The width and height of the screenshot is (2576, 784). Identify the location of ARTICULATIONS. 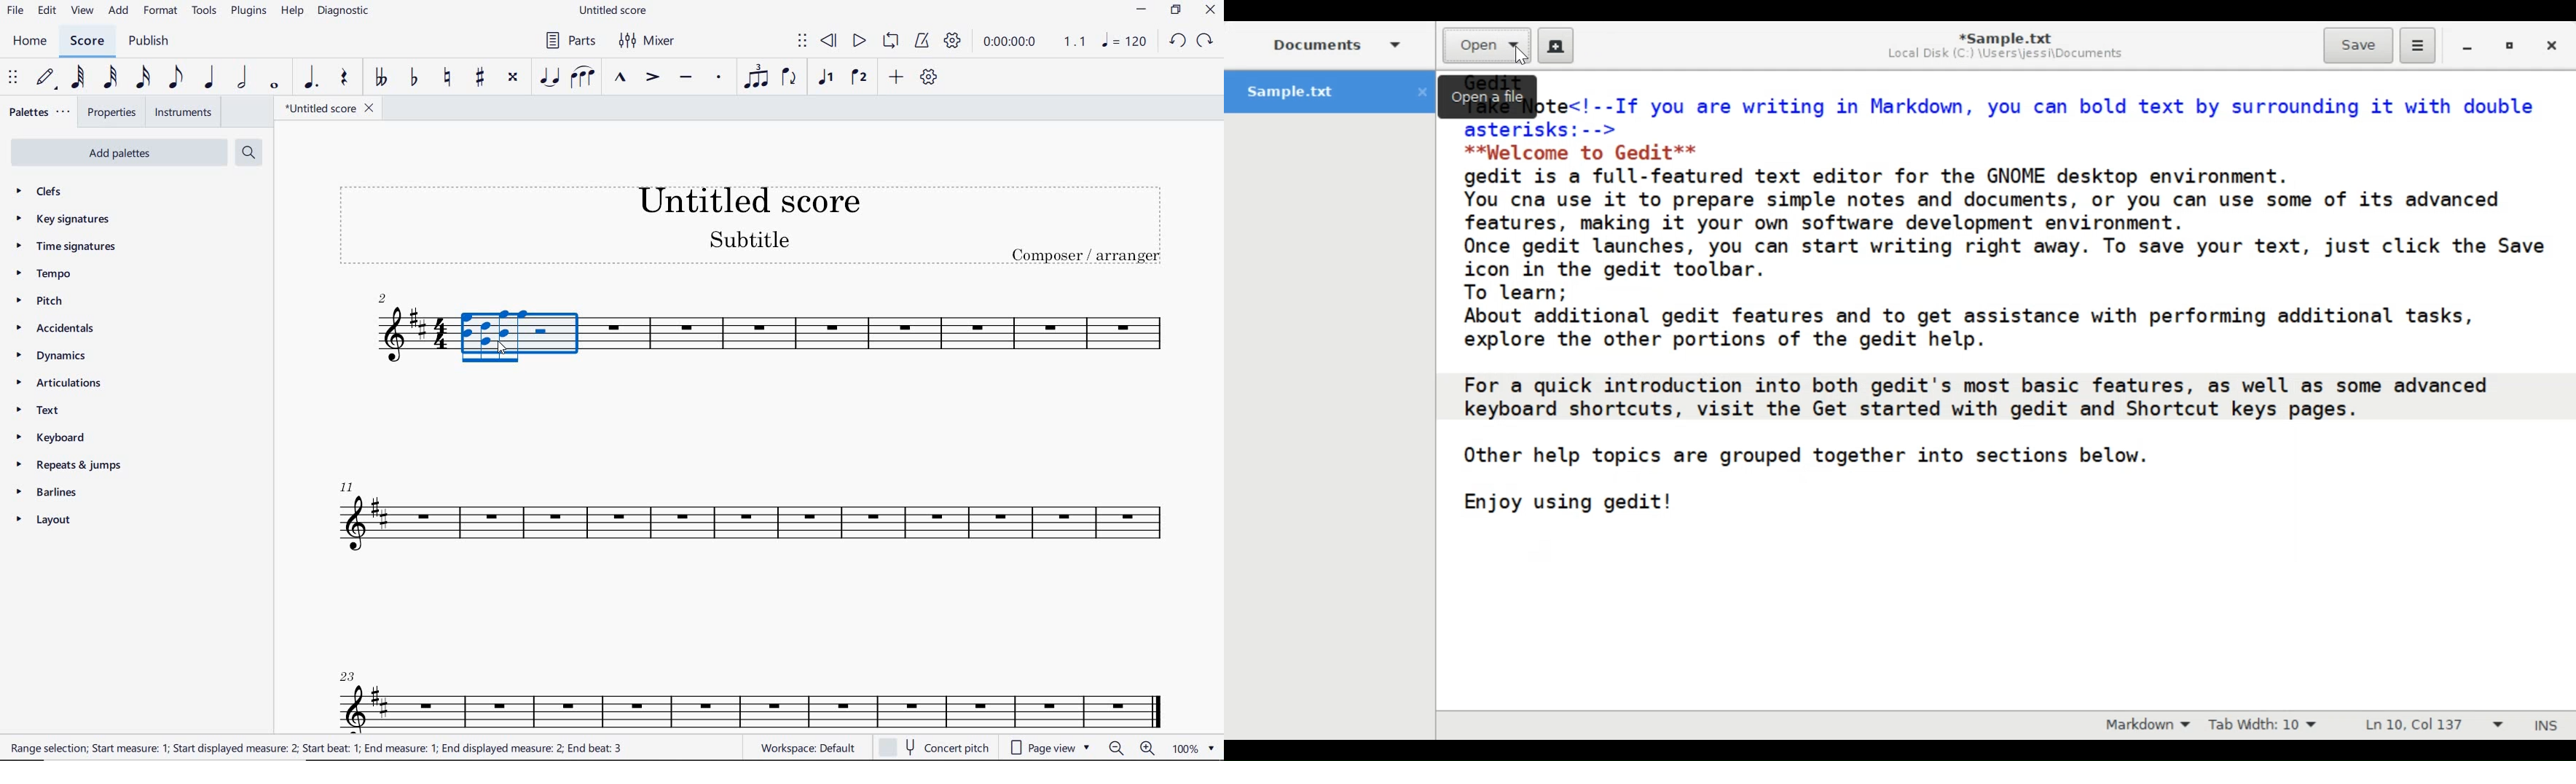
(60, 384).